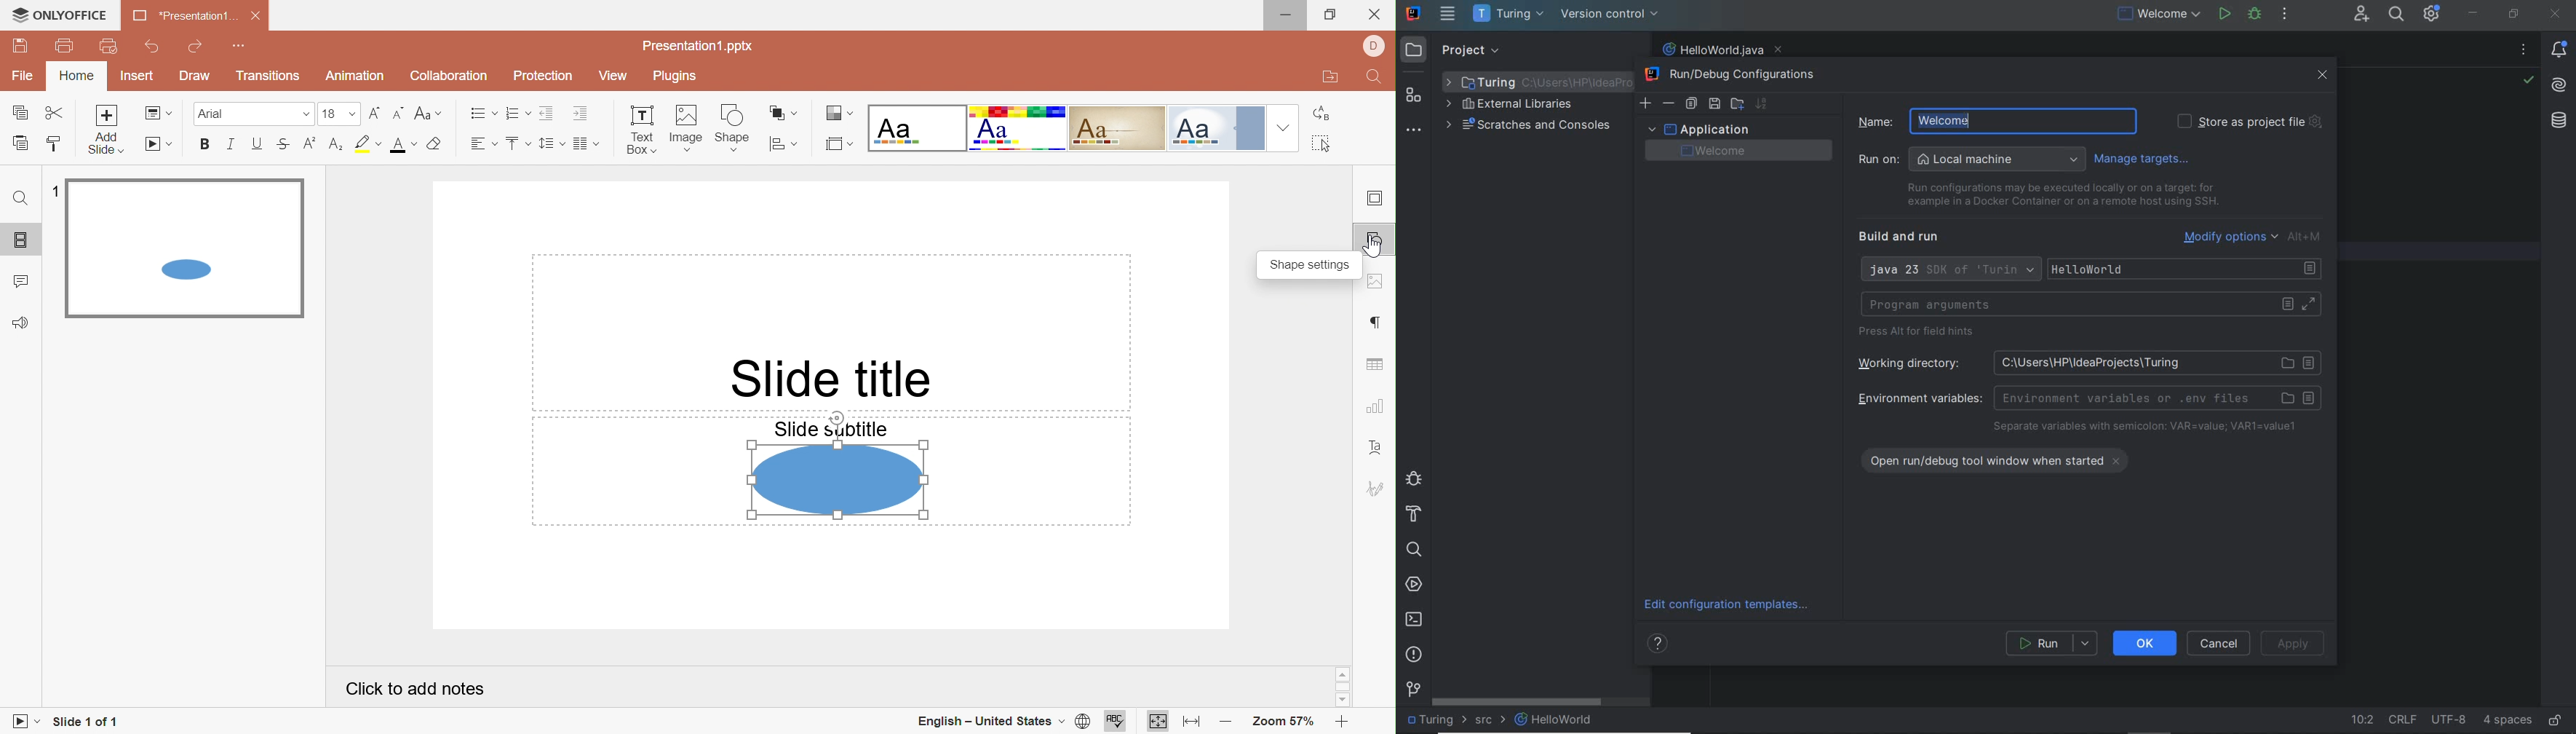 The width and height of the screenshot is (2576, 756). Describe the element at coordinates (544, 76) in the screenshot. I see `Protection` at that location.